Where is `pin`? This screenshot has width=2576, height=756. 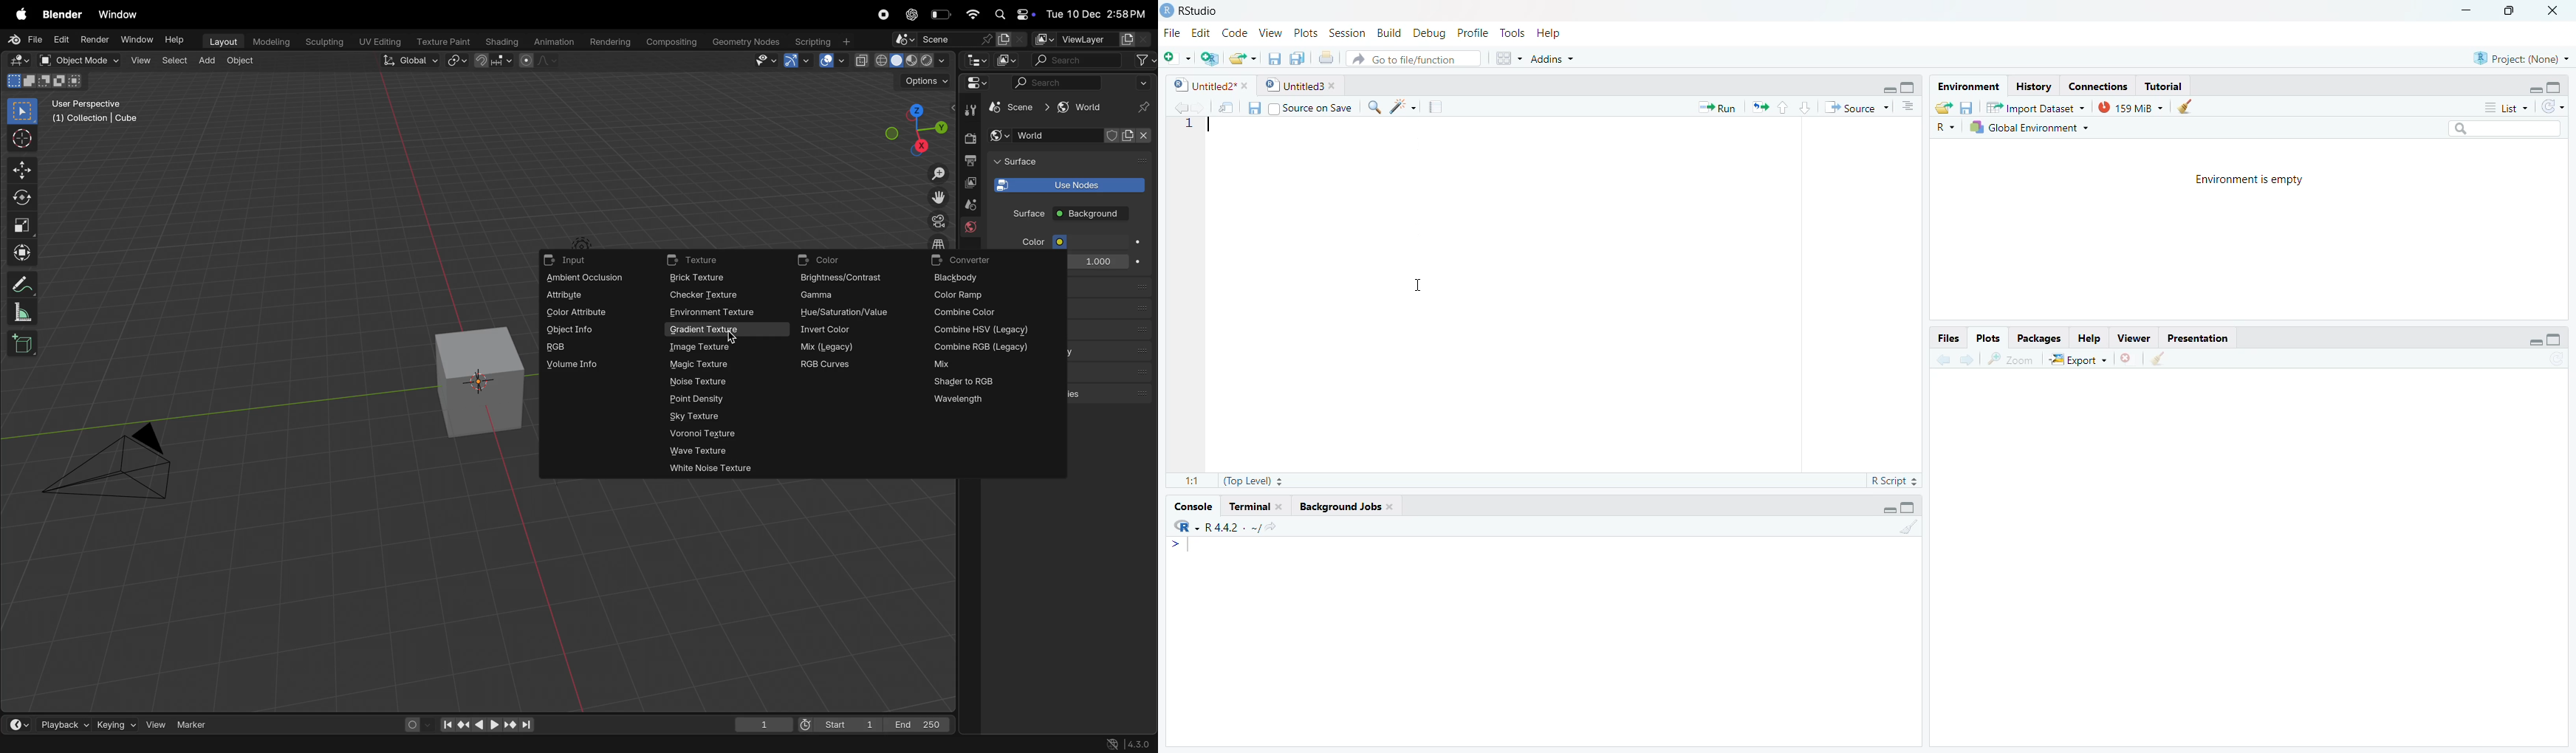 pin is located at coordinates (1141, 108).